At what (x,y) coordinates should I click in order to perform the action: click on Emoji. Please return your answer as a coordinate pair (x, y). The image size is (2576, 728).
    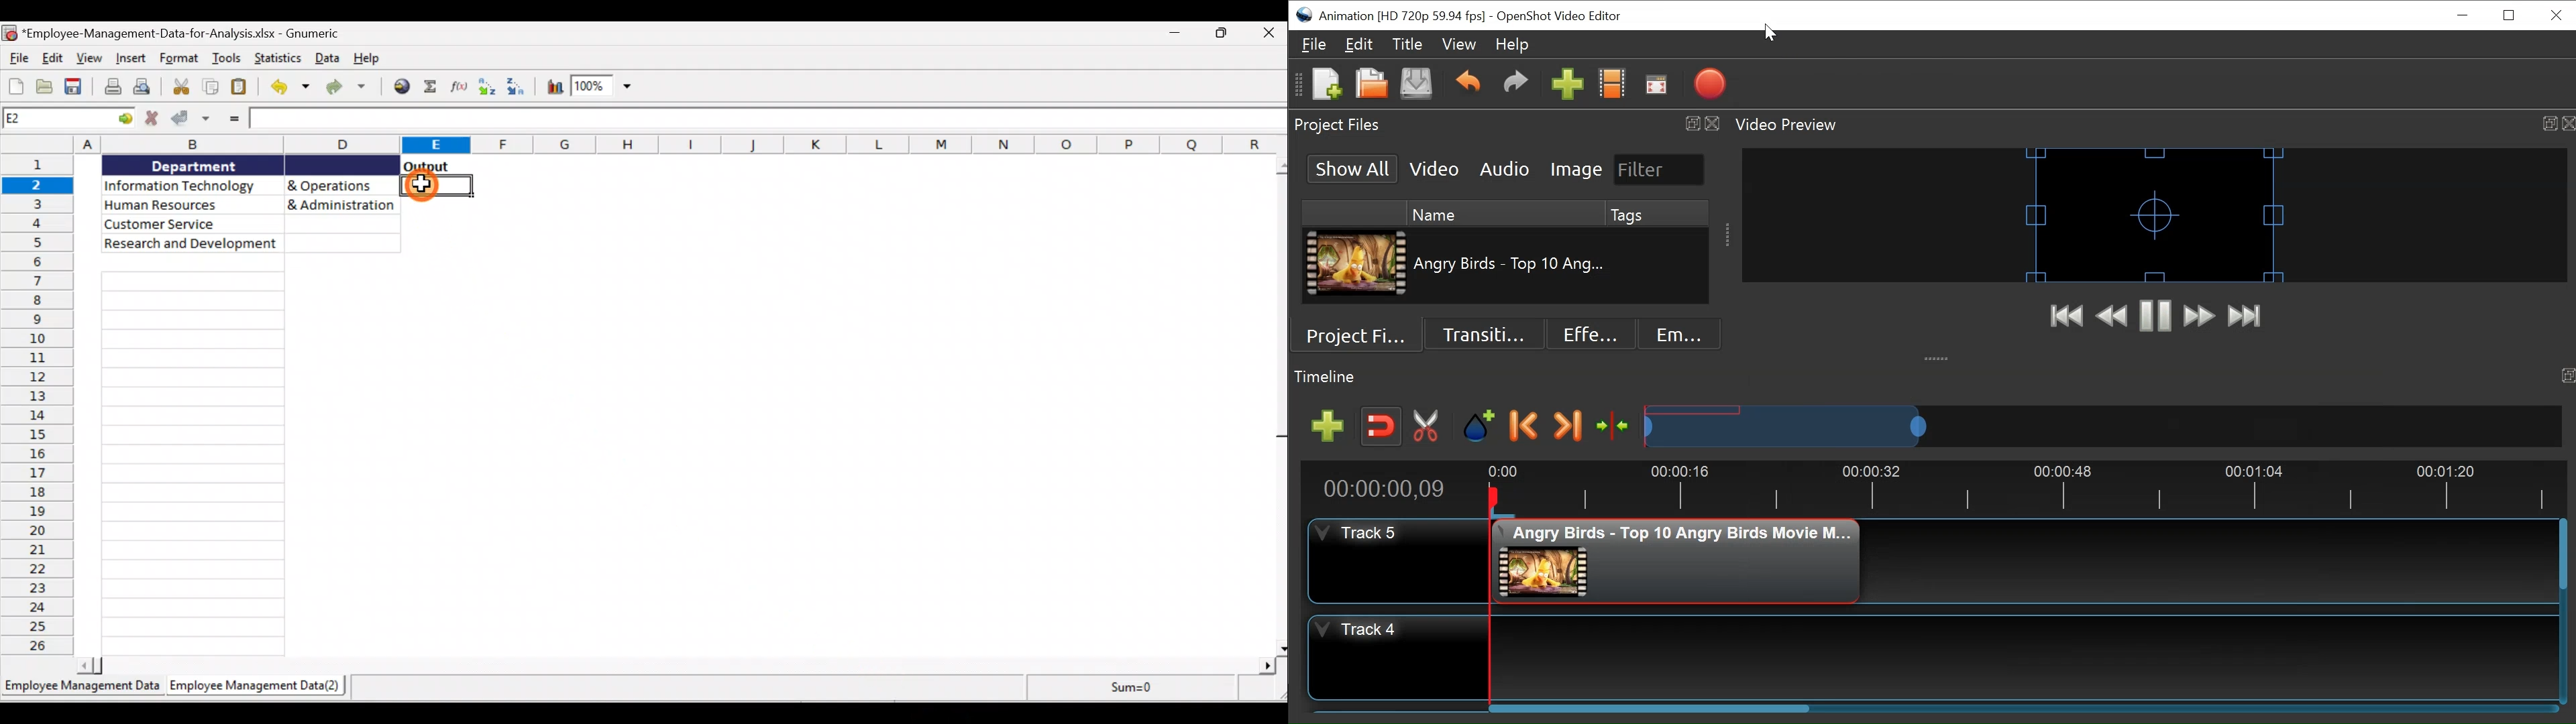
    Looking at the image, I should click on (1680, 334).